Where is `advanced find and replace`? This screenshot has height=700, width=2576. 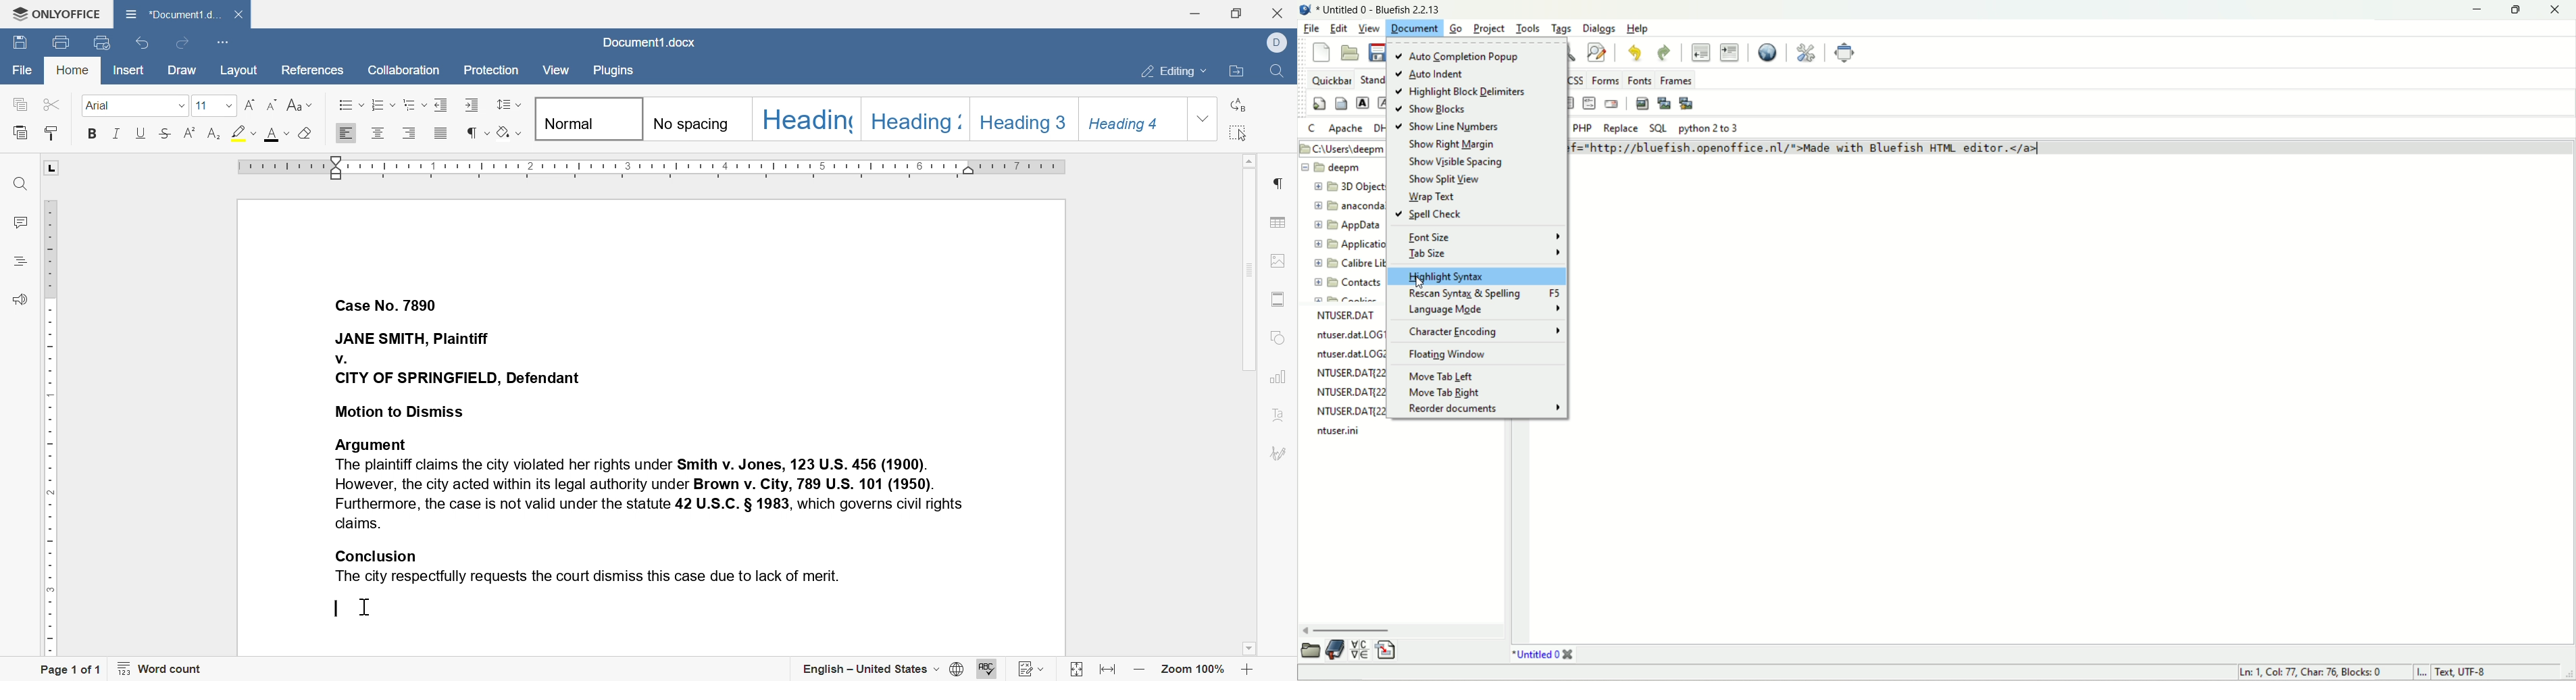
advanced find and replace is located at coordinates (1599, 53).